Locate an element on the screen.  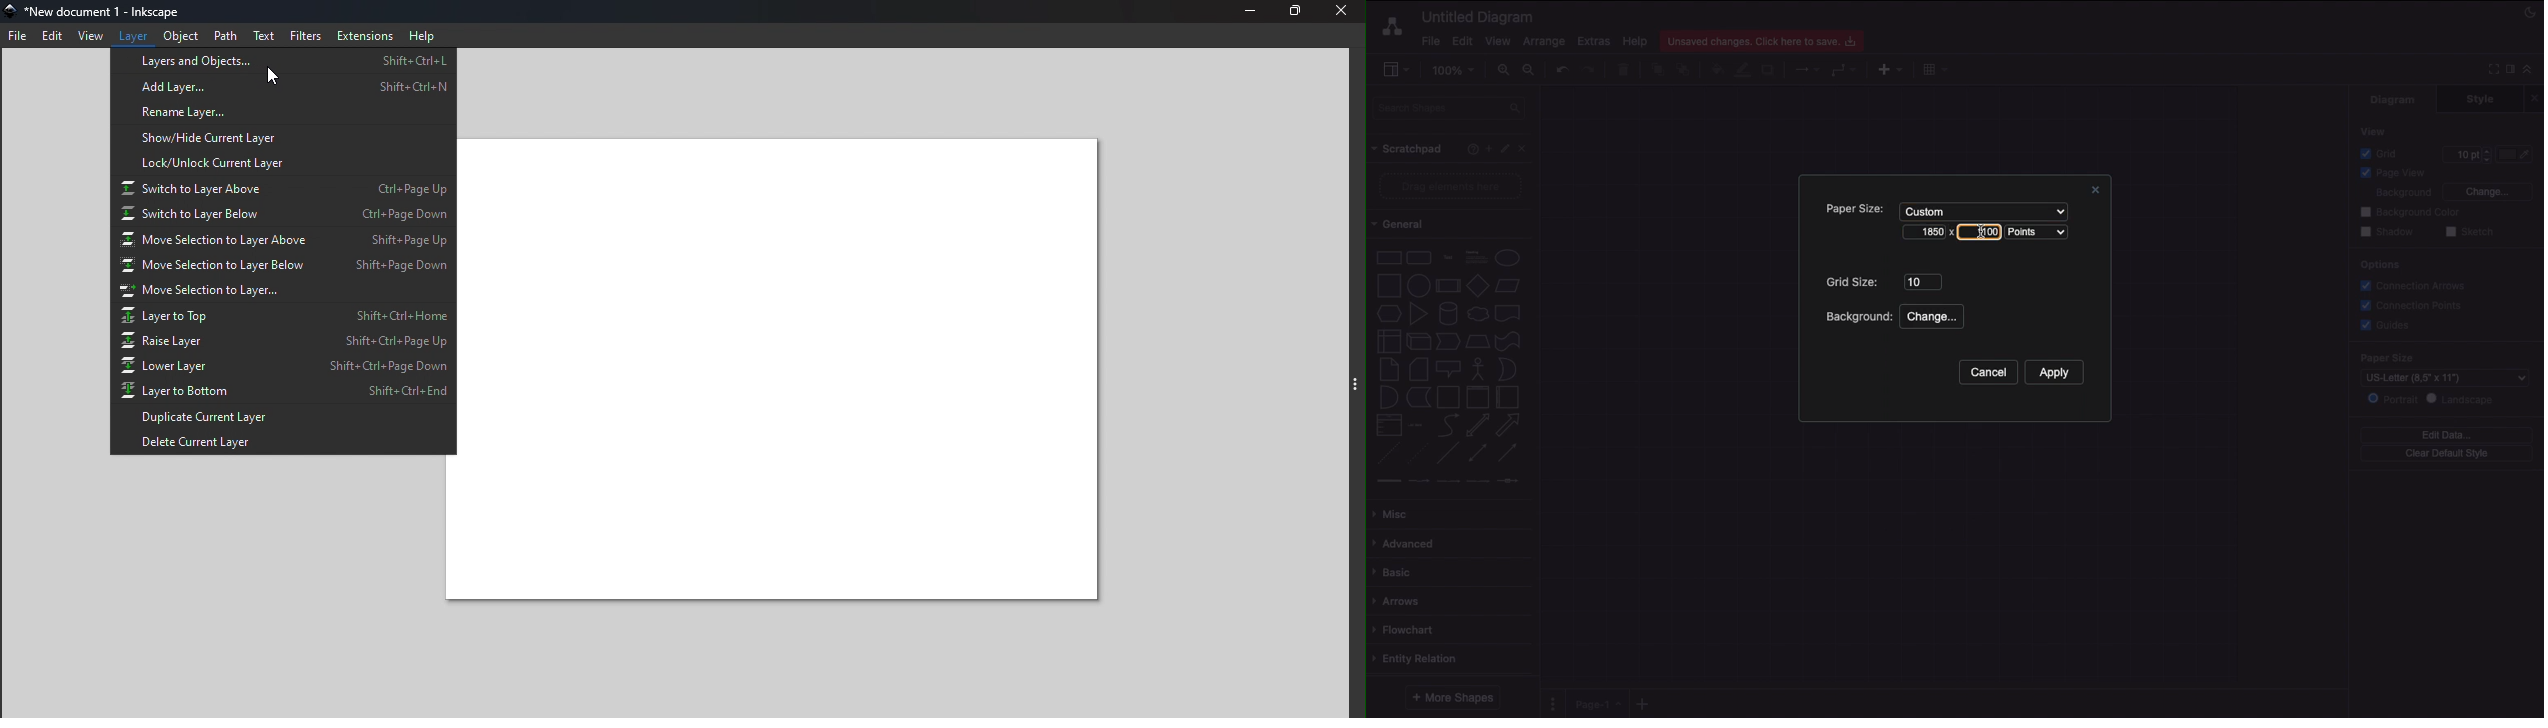
Switch to layer below is located at coordinates (282, 216).